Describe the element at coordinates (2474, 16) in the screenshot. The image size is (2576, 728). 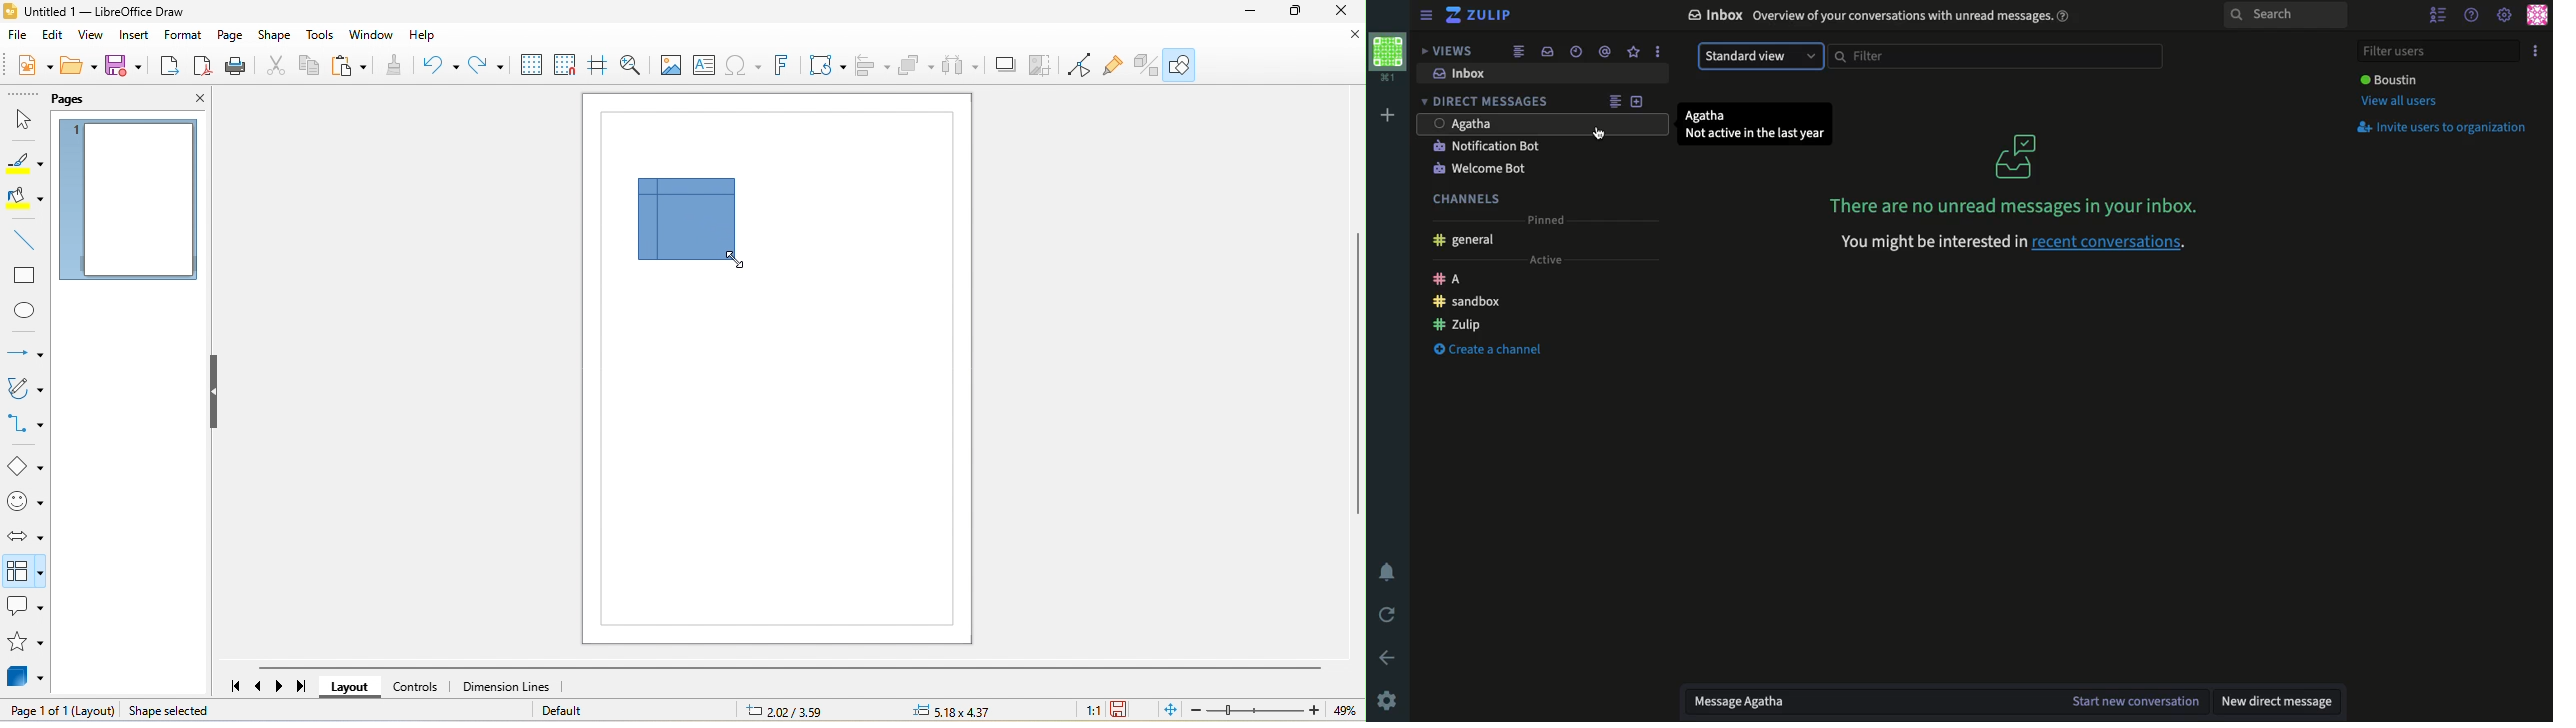
I see `Help` at that location.